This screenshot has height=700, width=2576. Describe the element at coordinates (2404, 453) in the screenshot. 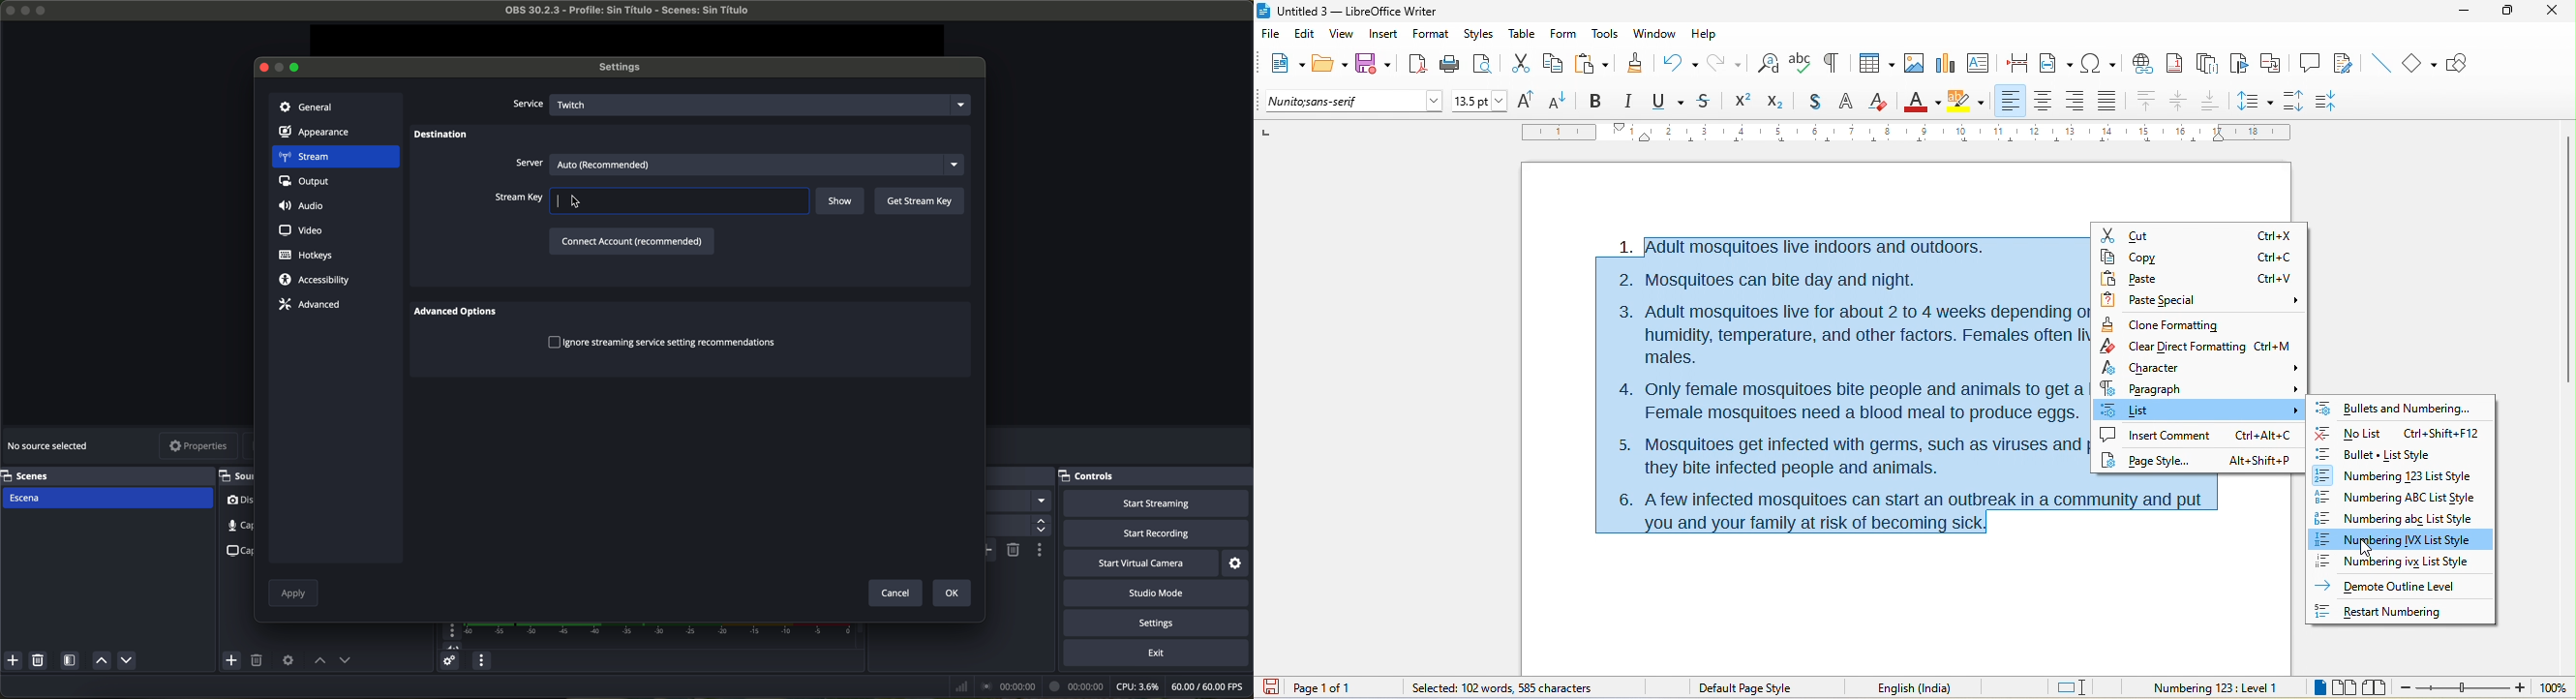

I see `bullet list style` at that location.